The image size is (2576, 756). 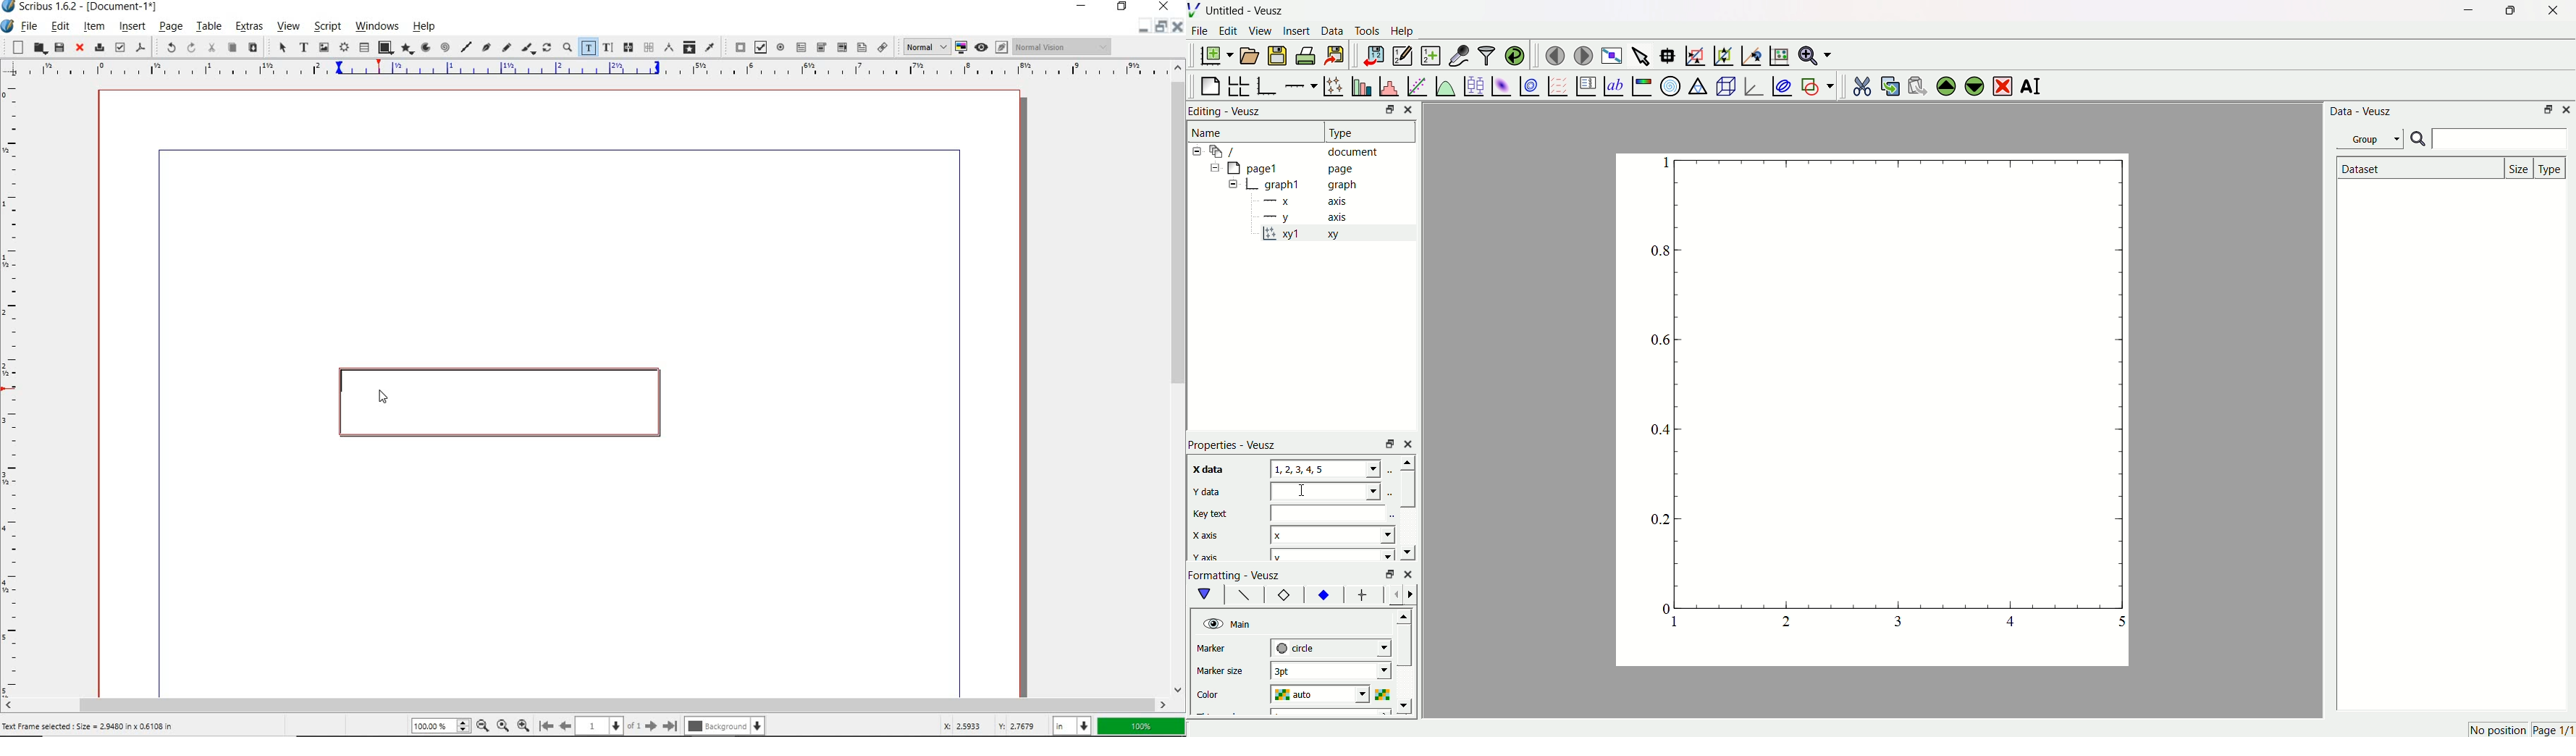 What do you see at coordinates (2362, 112) in the screenshot?
I see `Data - Veusz` at bounding box center [2362, 112].